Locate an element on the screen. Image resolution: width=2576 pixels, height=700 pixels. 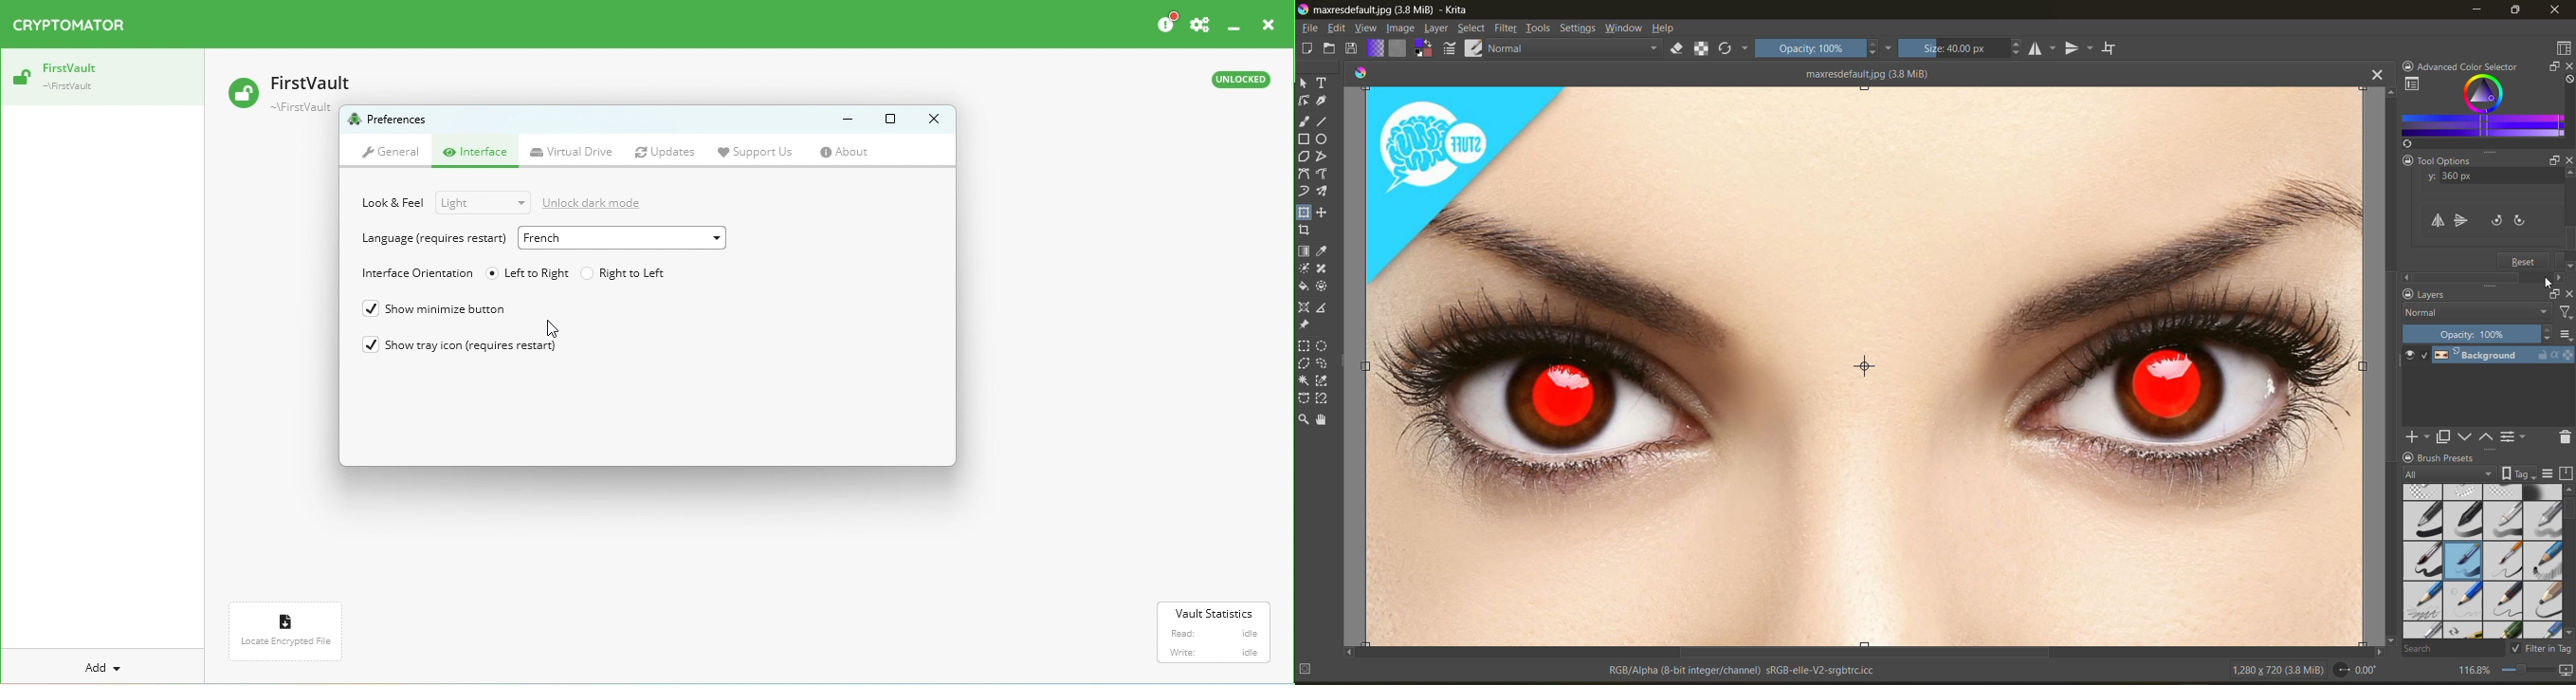
tool is located at coordinates (1323, 140).